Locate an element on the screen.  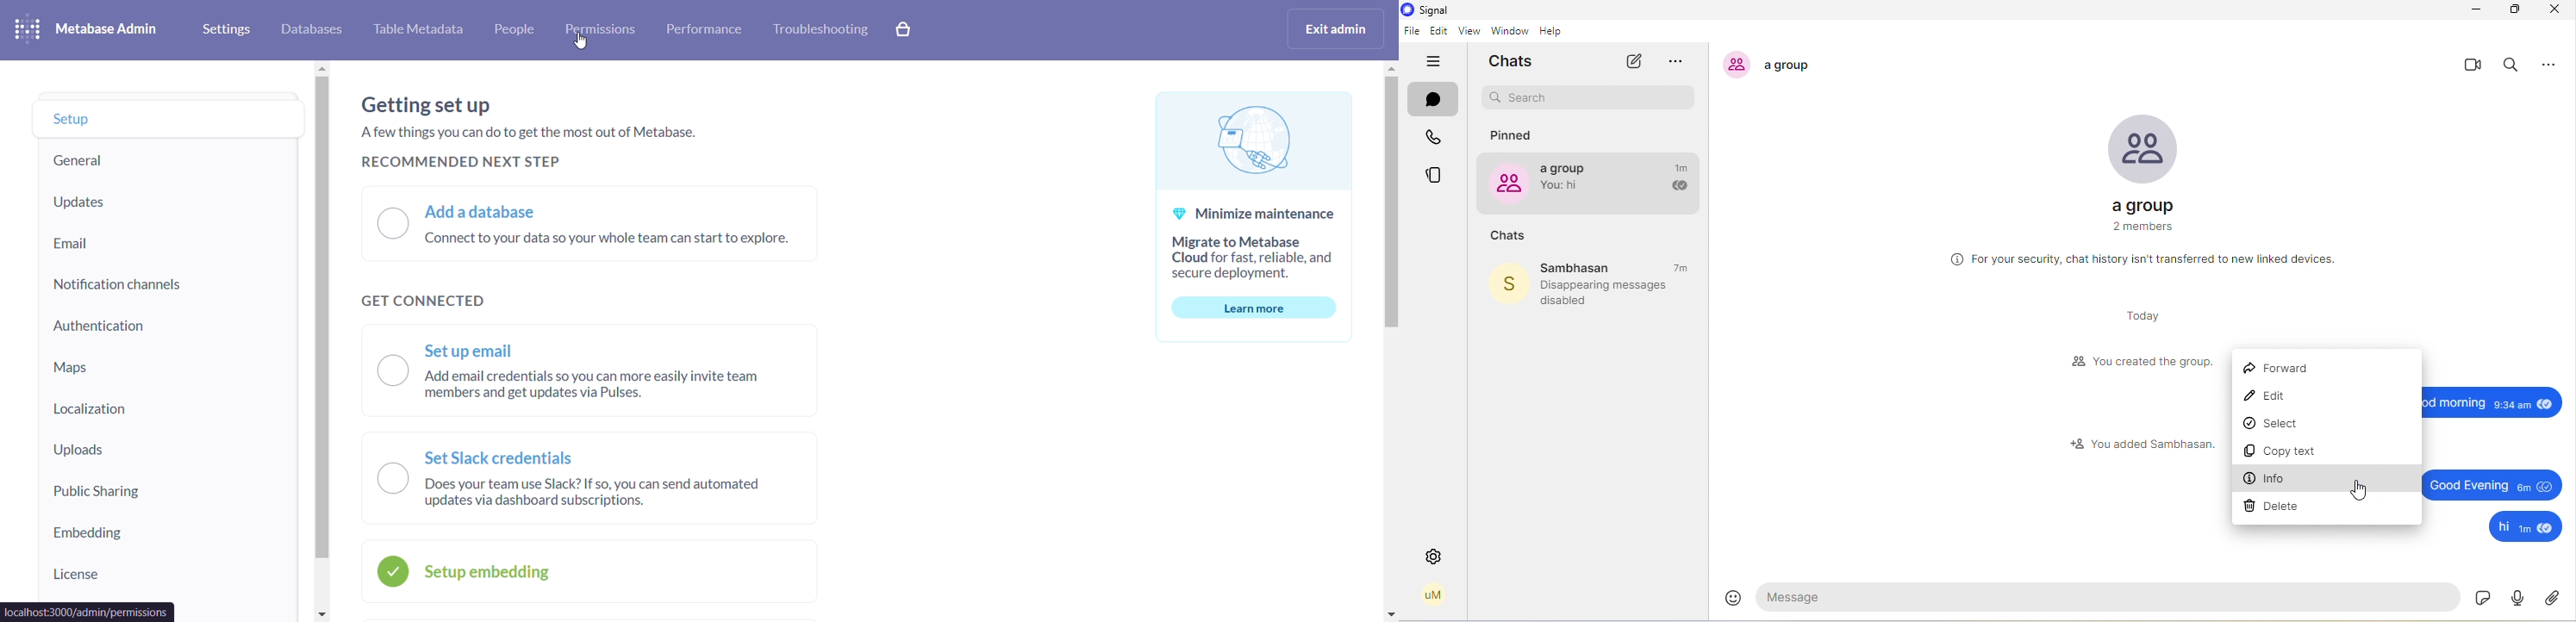
signal is located at coordinates (1427, 10).